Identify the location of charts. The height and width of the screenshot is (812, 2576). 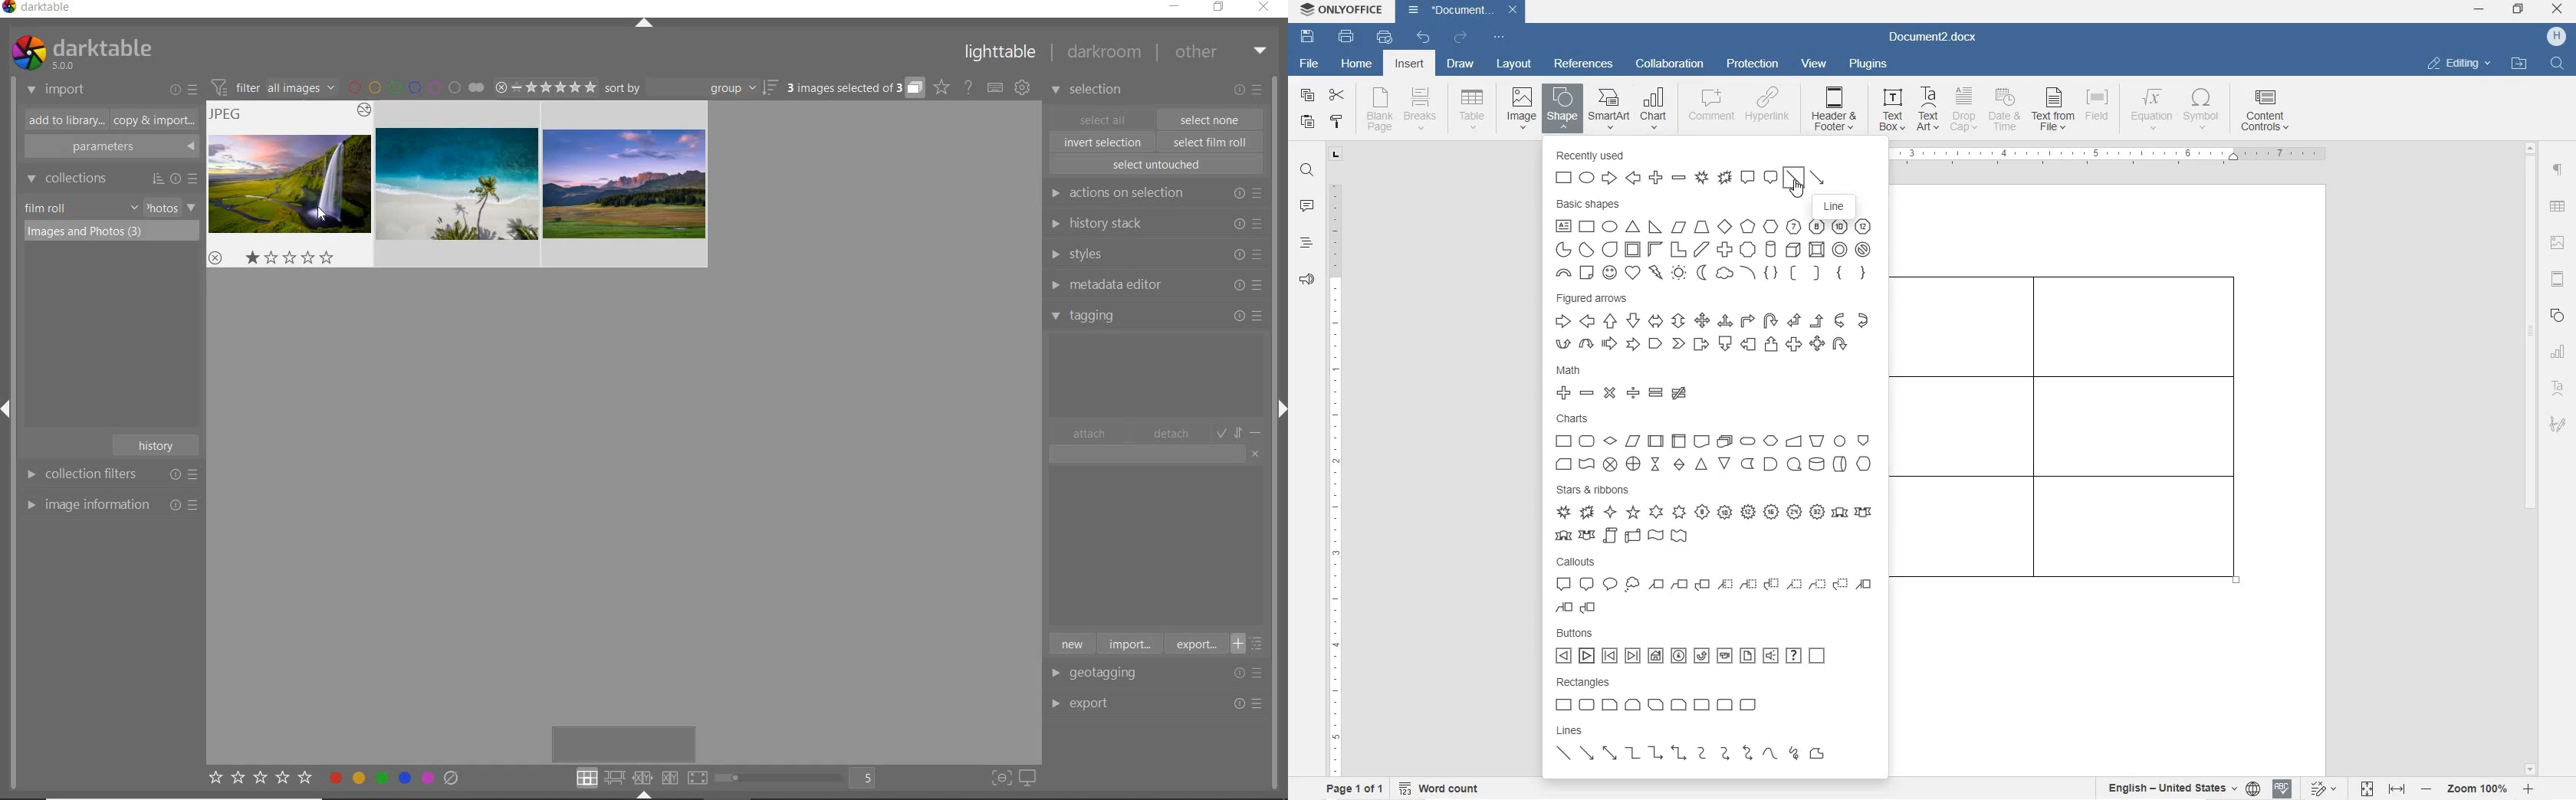
(1717, 443).